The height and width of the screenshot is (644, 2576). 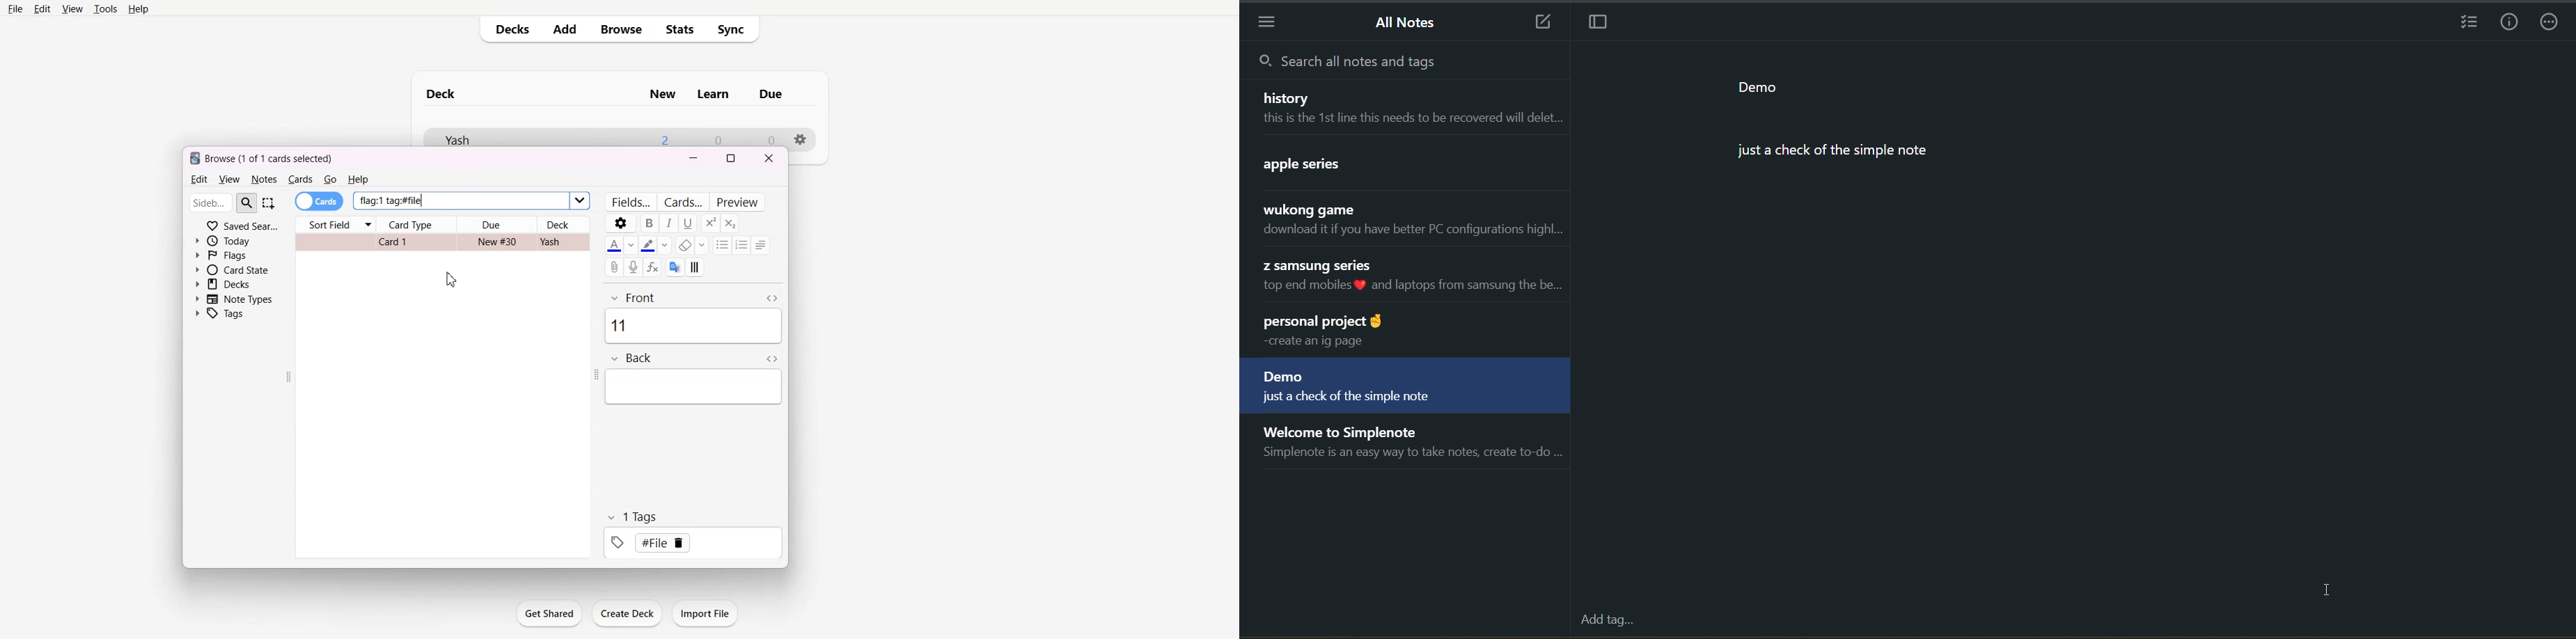 I want to click on View, so click(x=72, y=8).